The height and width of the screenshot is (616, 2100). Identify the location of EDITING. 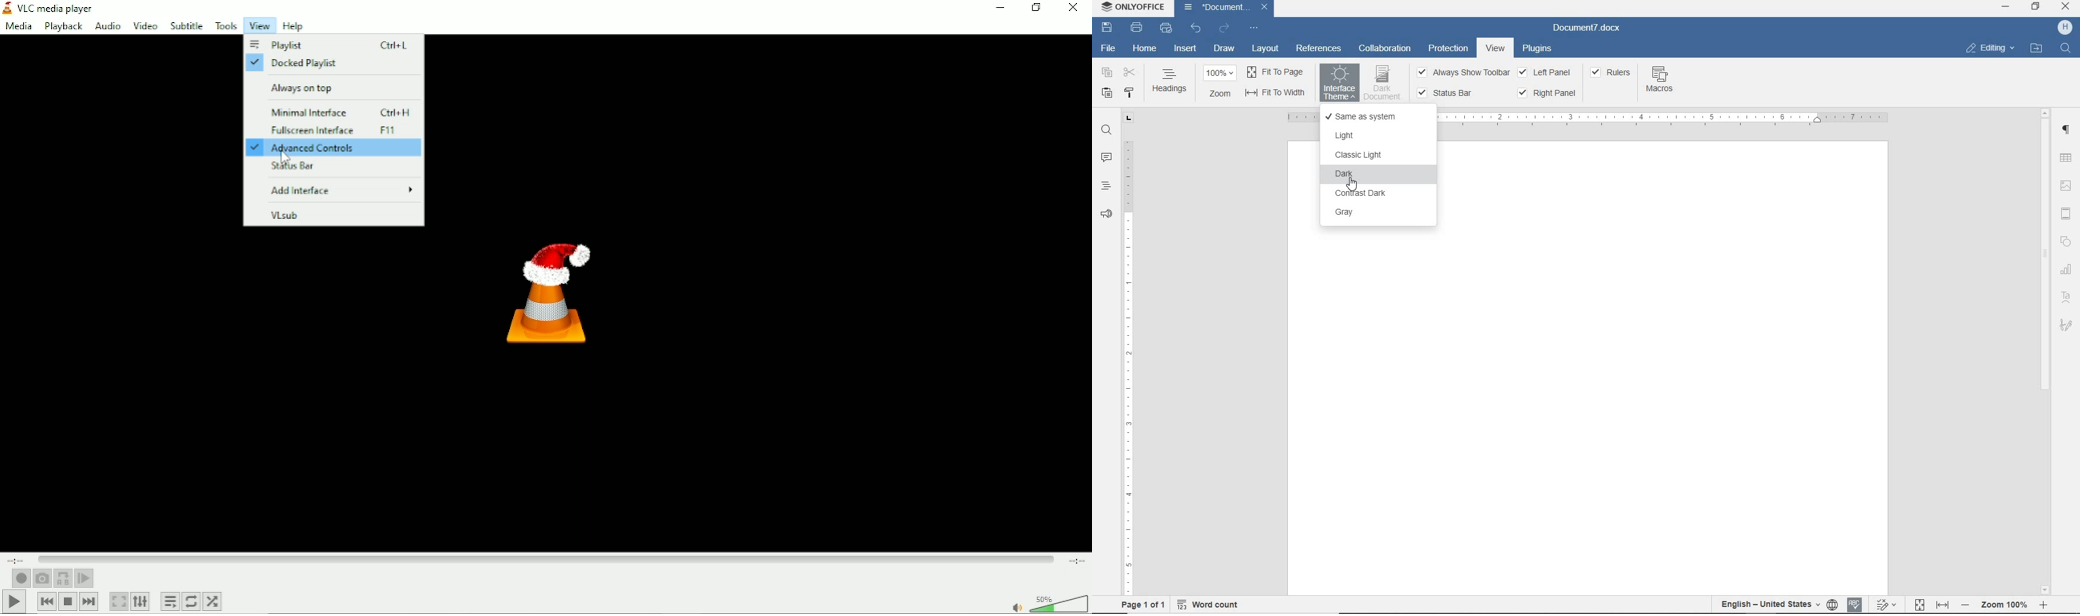
(1989, 46).